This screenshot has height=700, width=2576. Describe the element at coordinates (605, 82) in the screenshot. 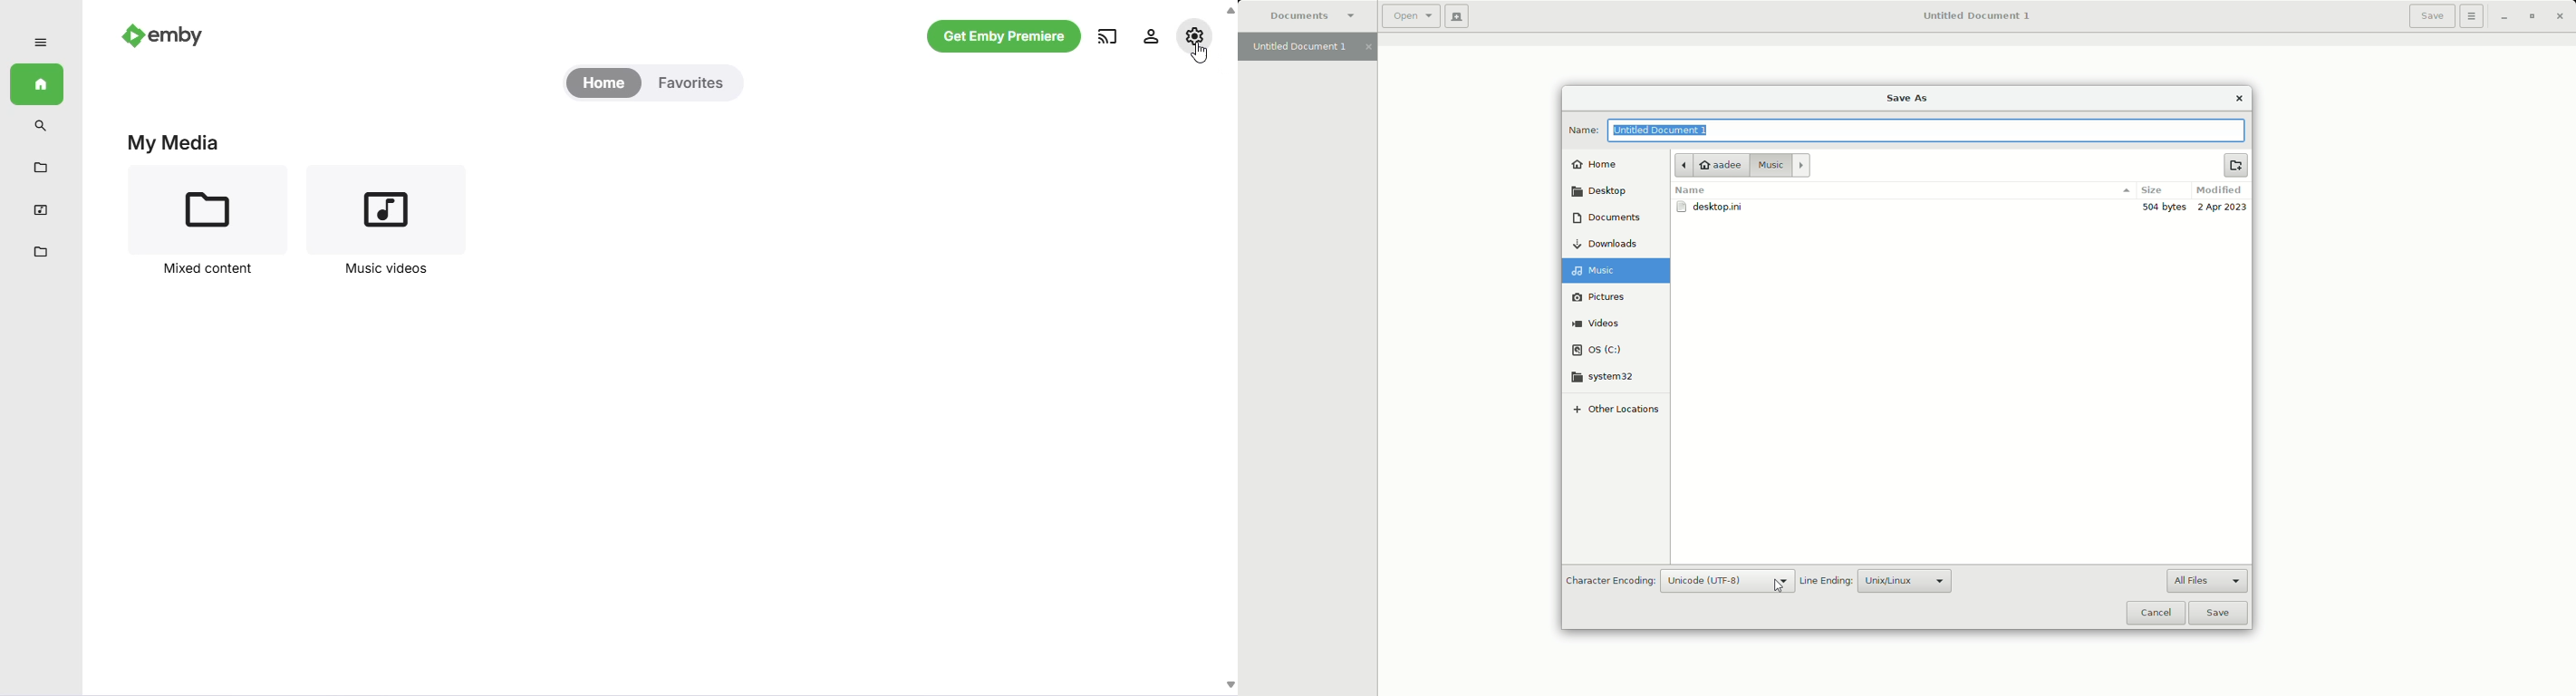

I see `home` at that location.